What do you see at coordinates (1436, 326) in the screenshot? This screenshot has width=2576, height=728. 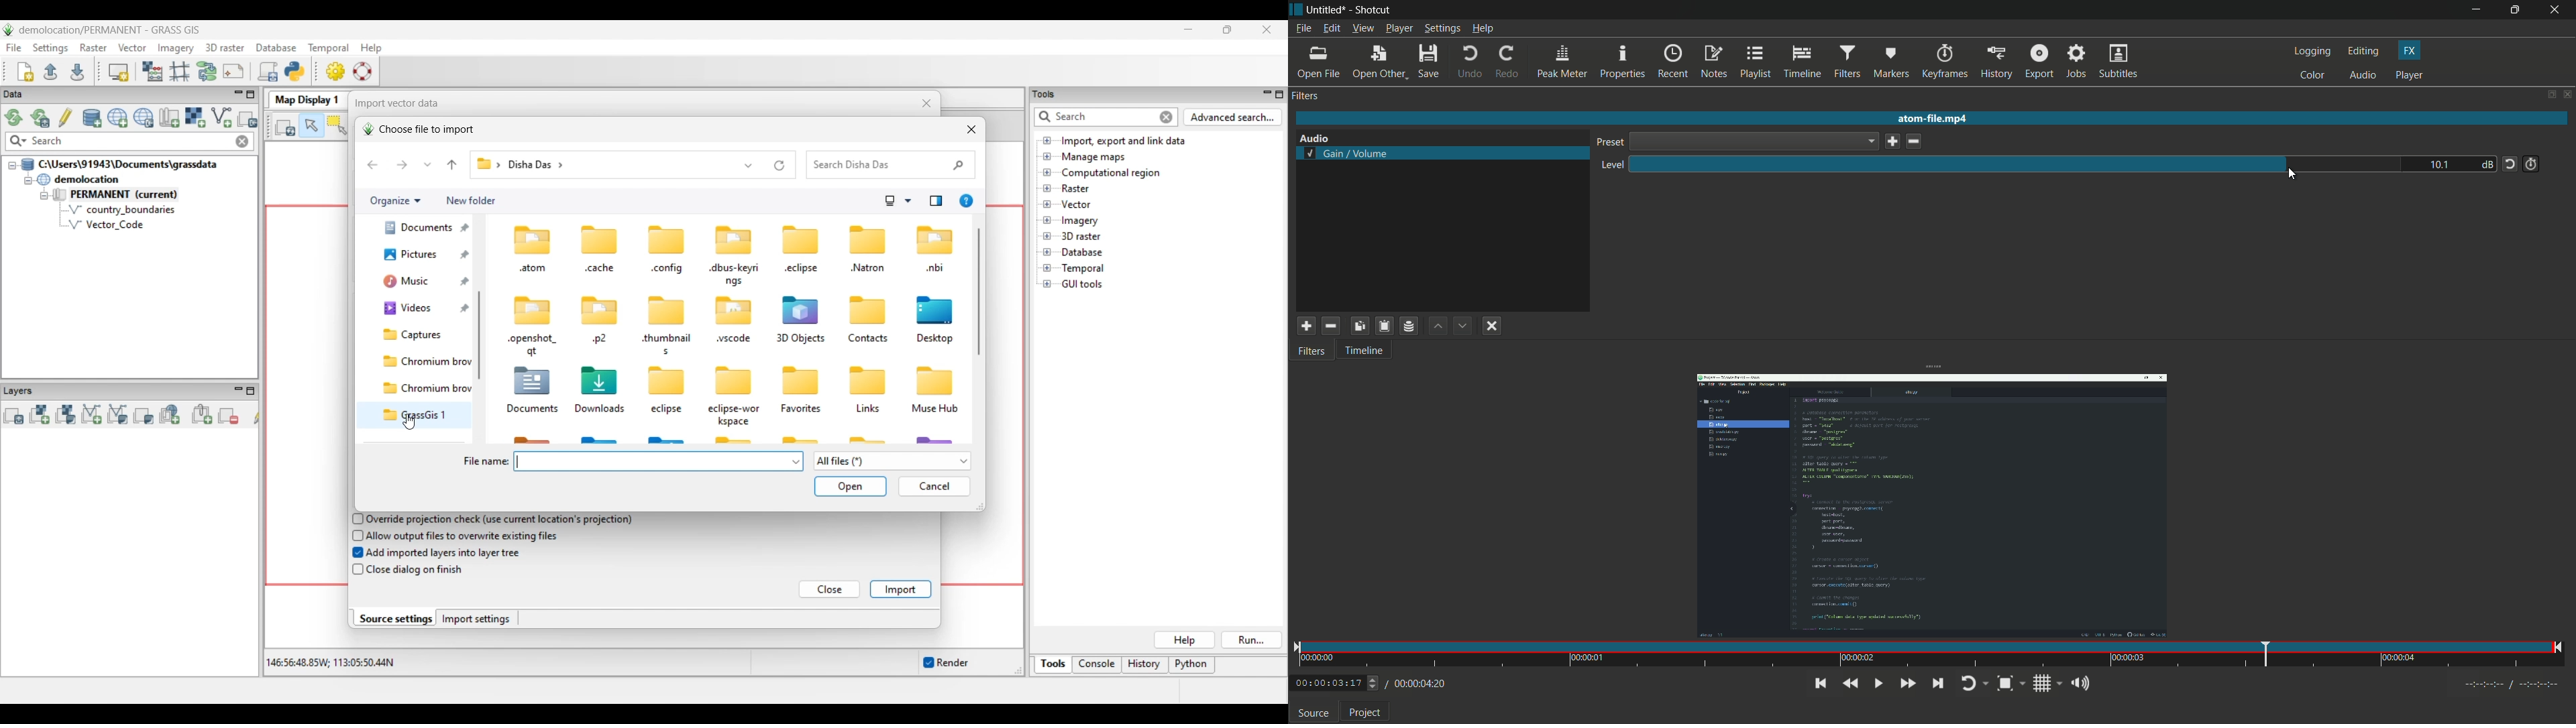 I see `move filter up` at bounding box center [1436, 326].